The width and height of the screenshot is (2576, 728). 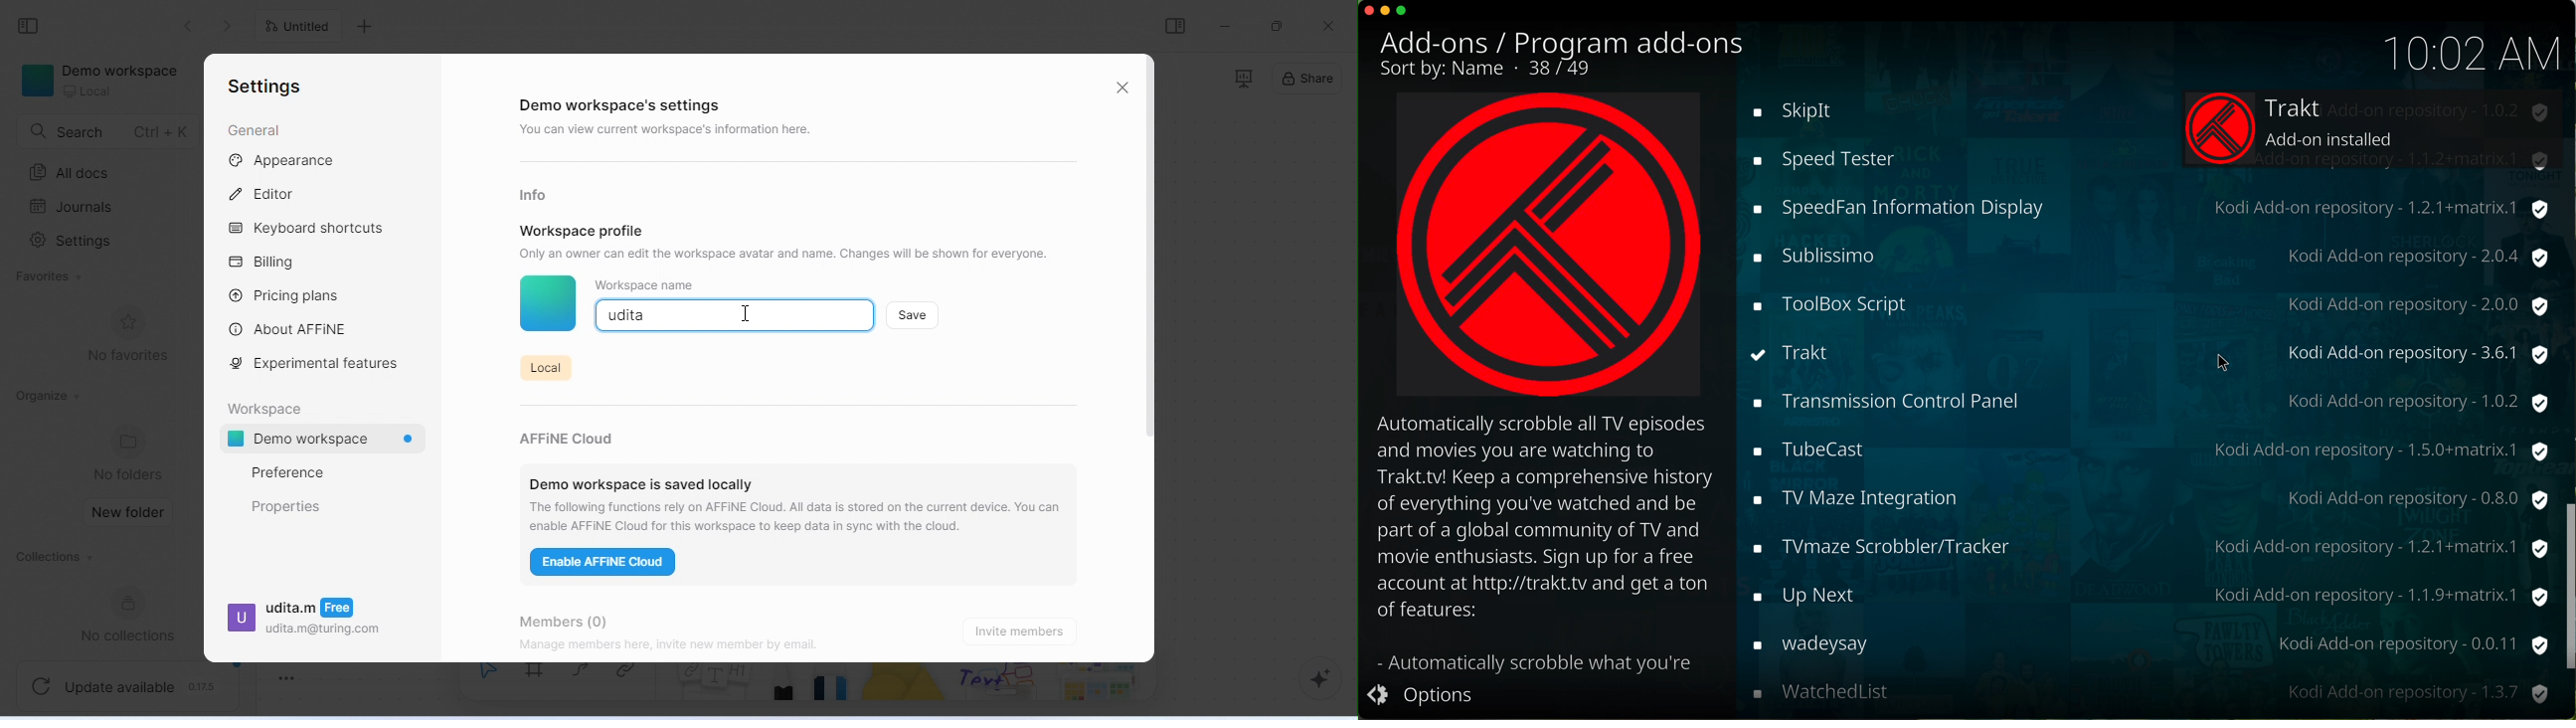 I want to click on description, so click(x=1549, y=545).